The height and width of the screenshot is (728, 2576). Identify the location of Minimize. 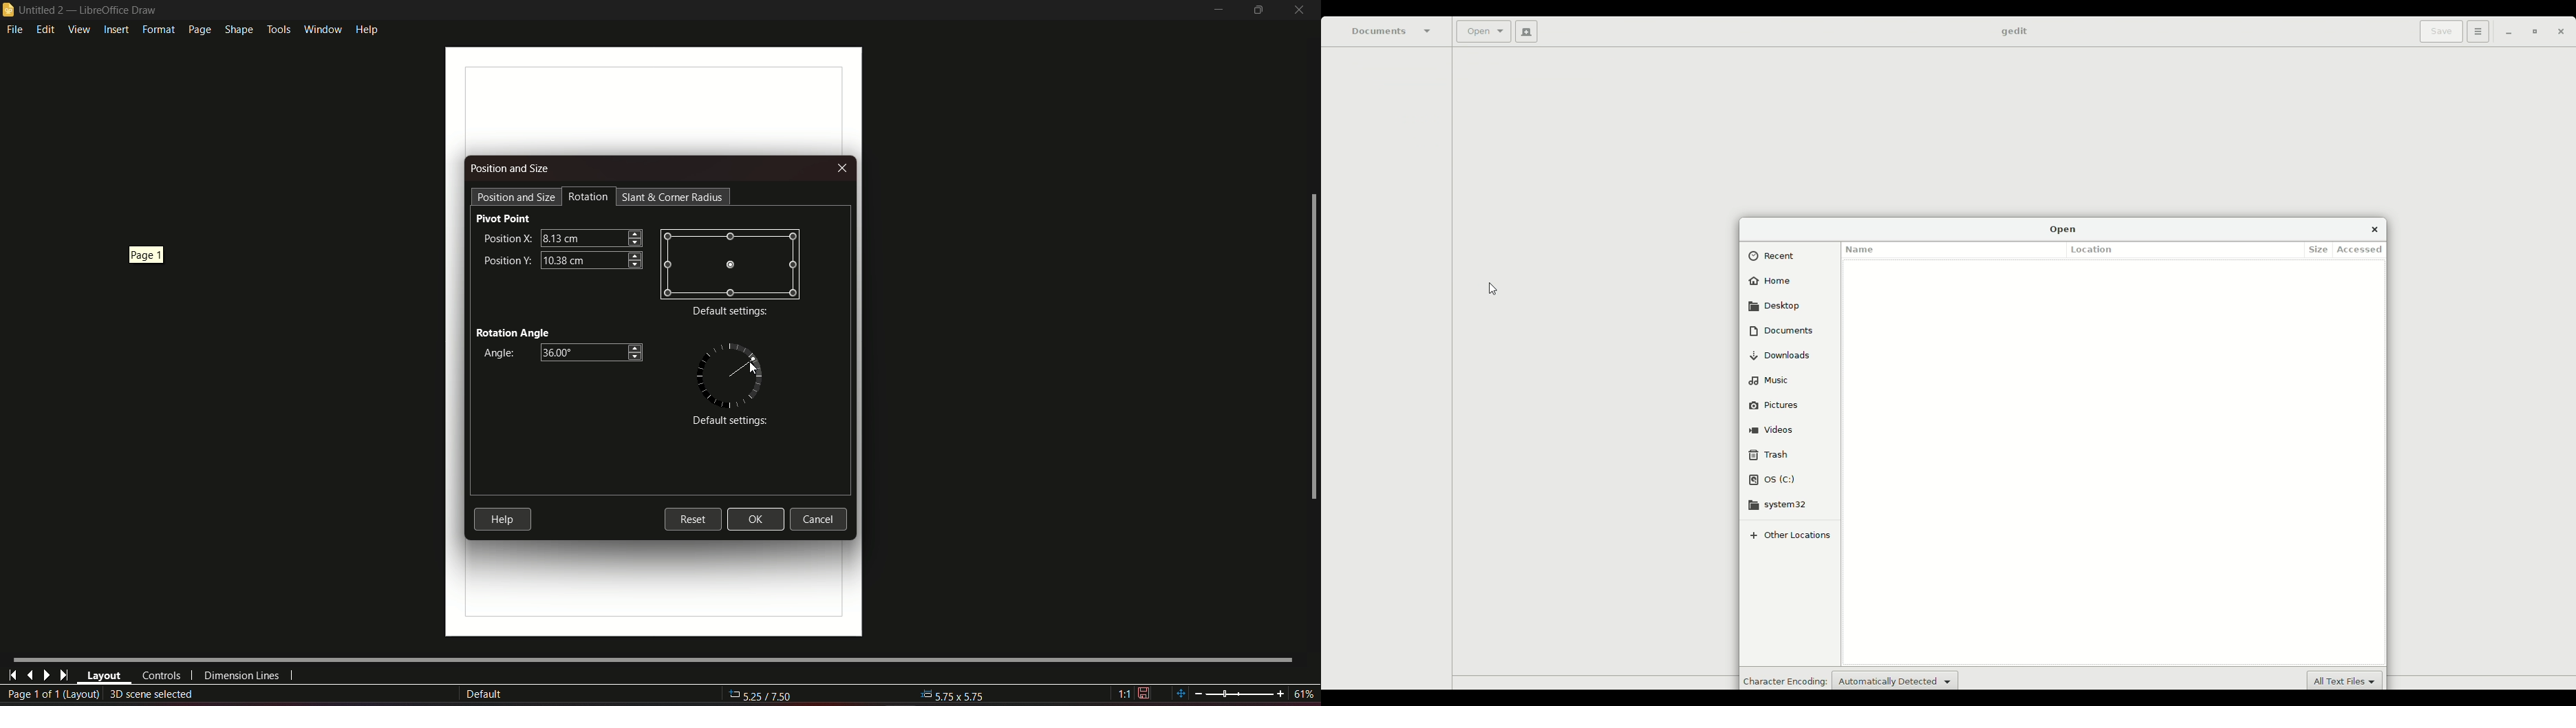
(2505, 33).